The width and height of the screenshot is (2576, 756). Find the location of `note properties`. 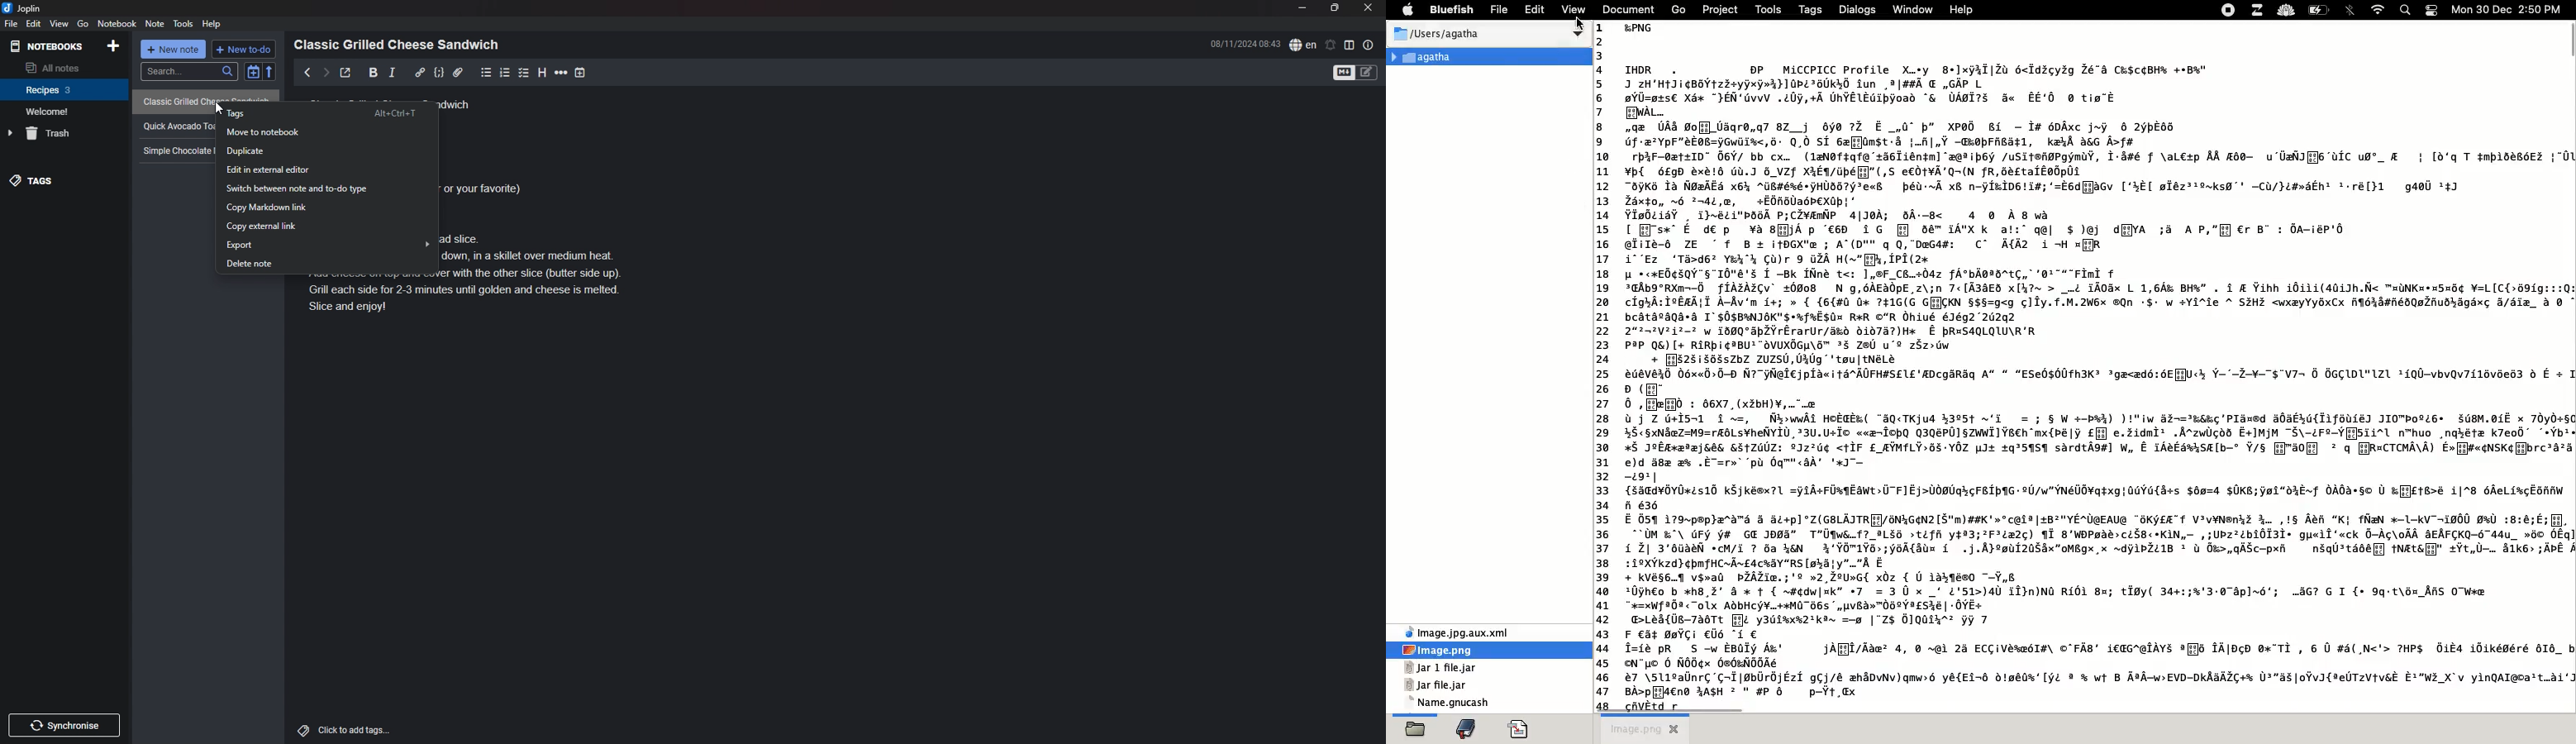

note properties is located at coordinates (1369, 45).